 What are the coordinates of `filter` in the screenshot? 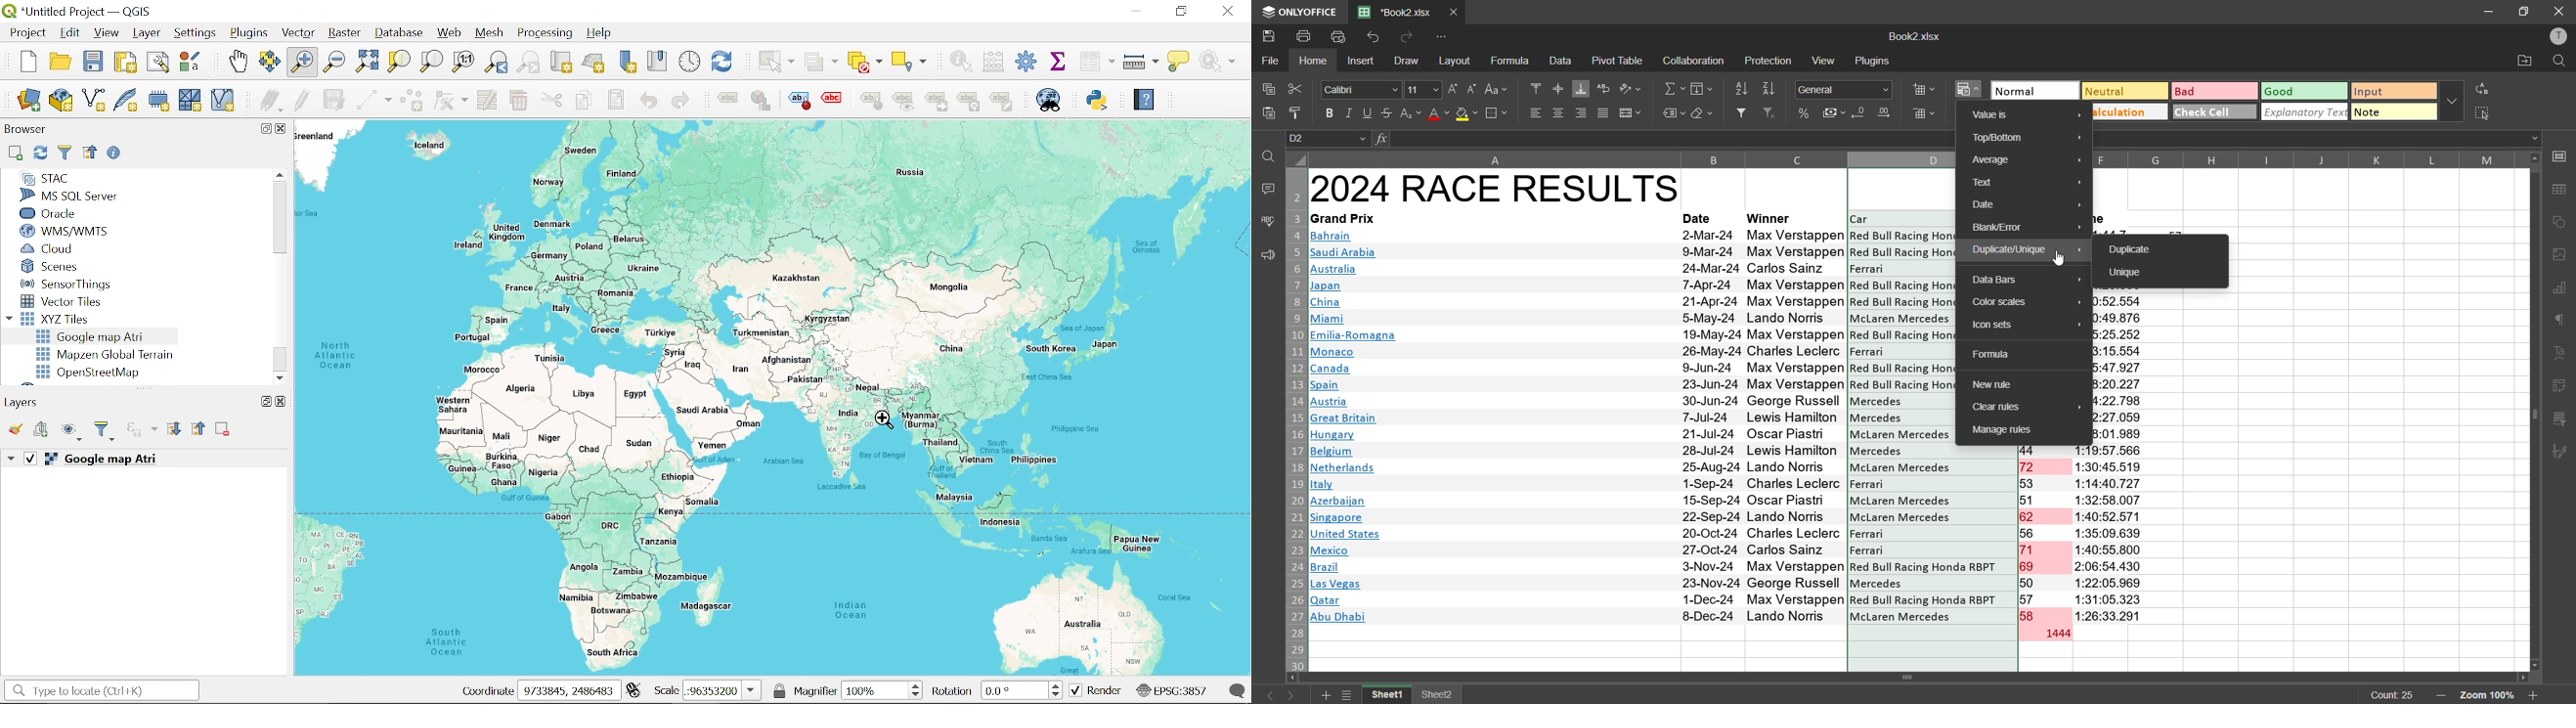 It's located at (1741, 113).